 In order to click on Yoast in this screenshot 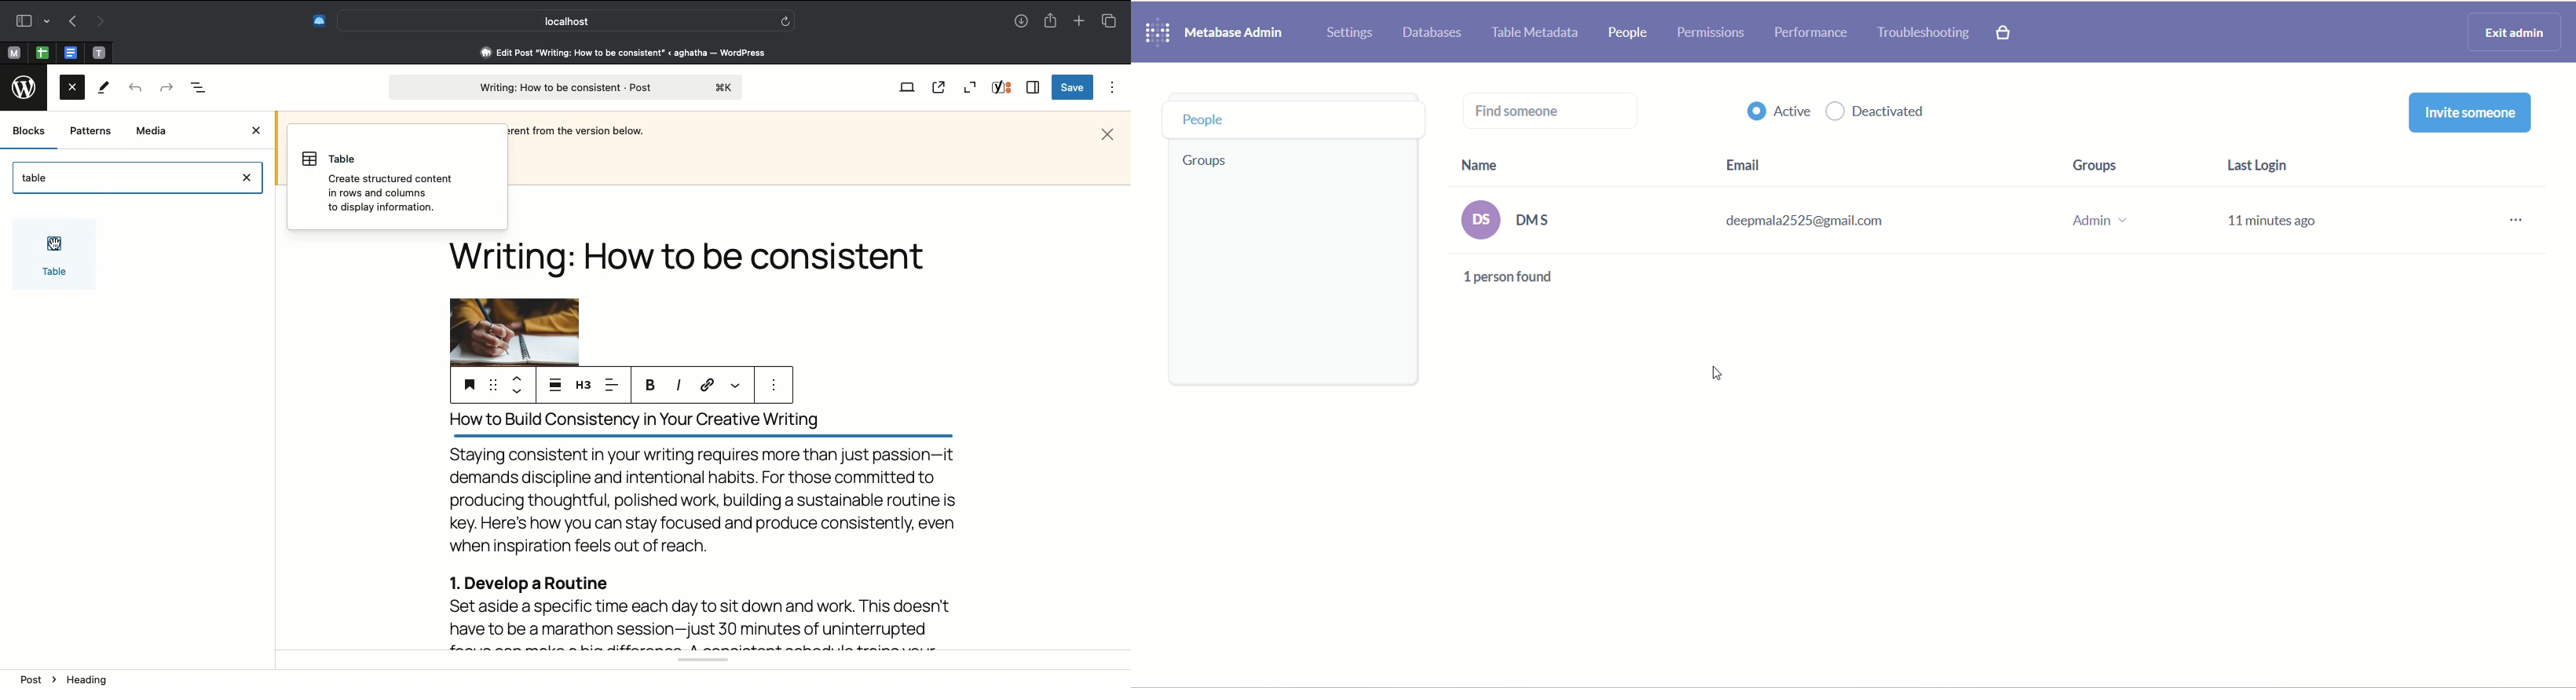, I will do `click(695, 662)`.